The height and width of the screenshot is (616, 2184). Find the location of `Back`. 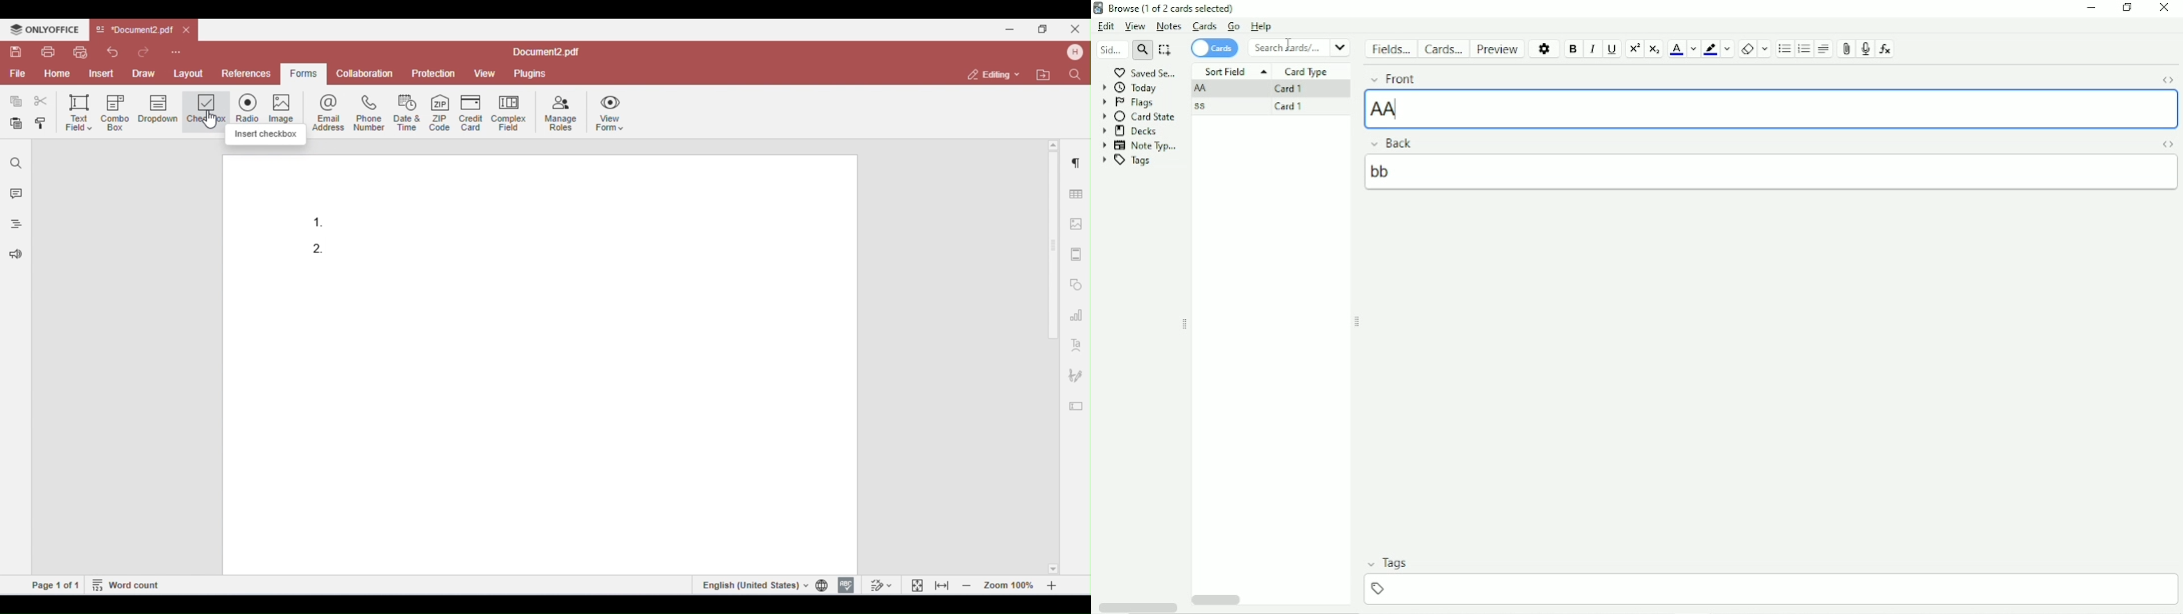

Back is located at coordinates (1749, 143).